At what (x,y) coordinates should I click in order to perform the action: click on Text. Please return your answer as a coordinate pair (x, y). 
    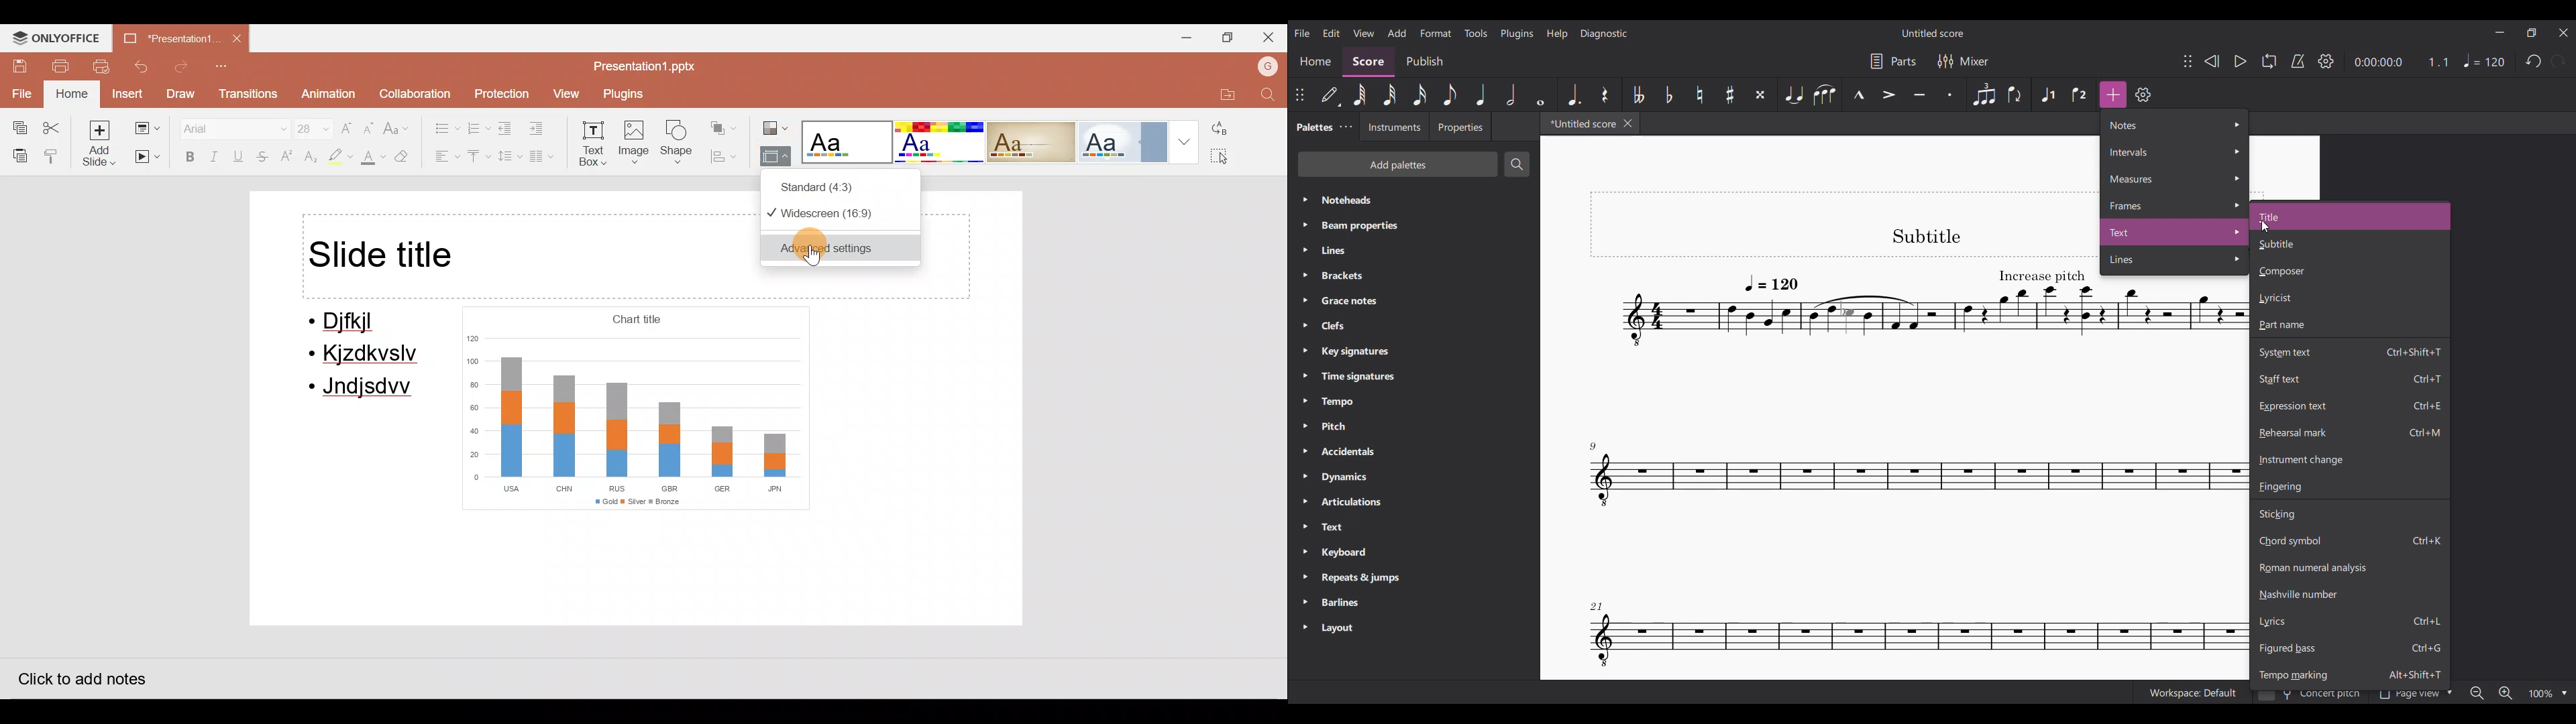
    Looking at the image, I should click on (1414, 527).